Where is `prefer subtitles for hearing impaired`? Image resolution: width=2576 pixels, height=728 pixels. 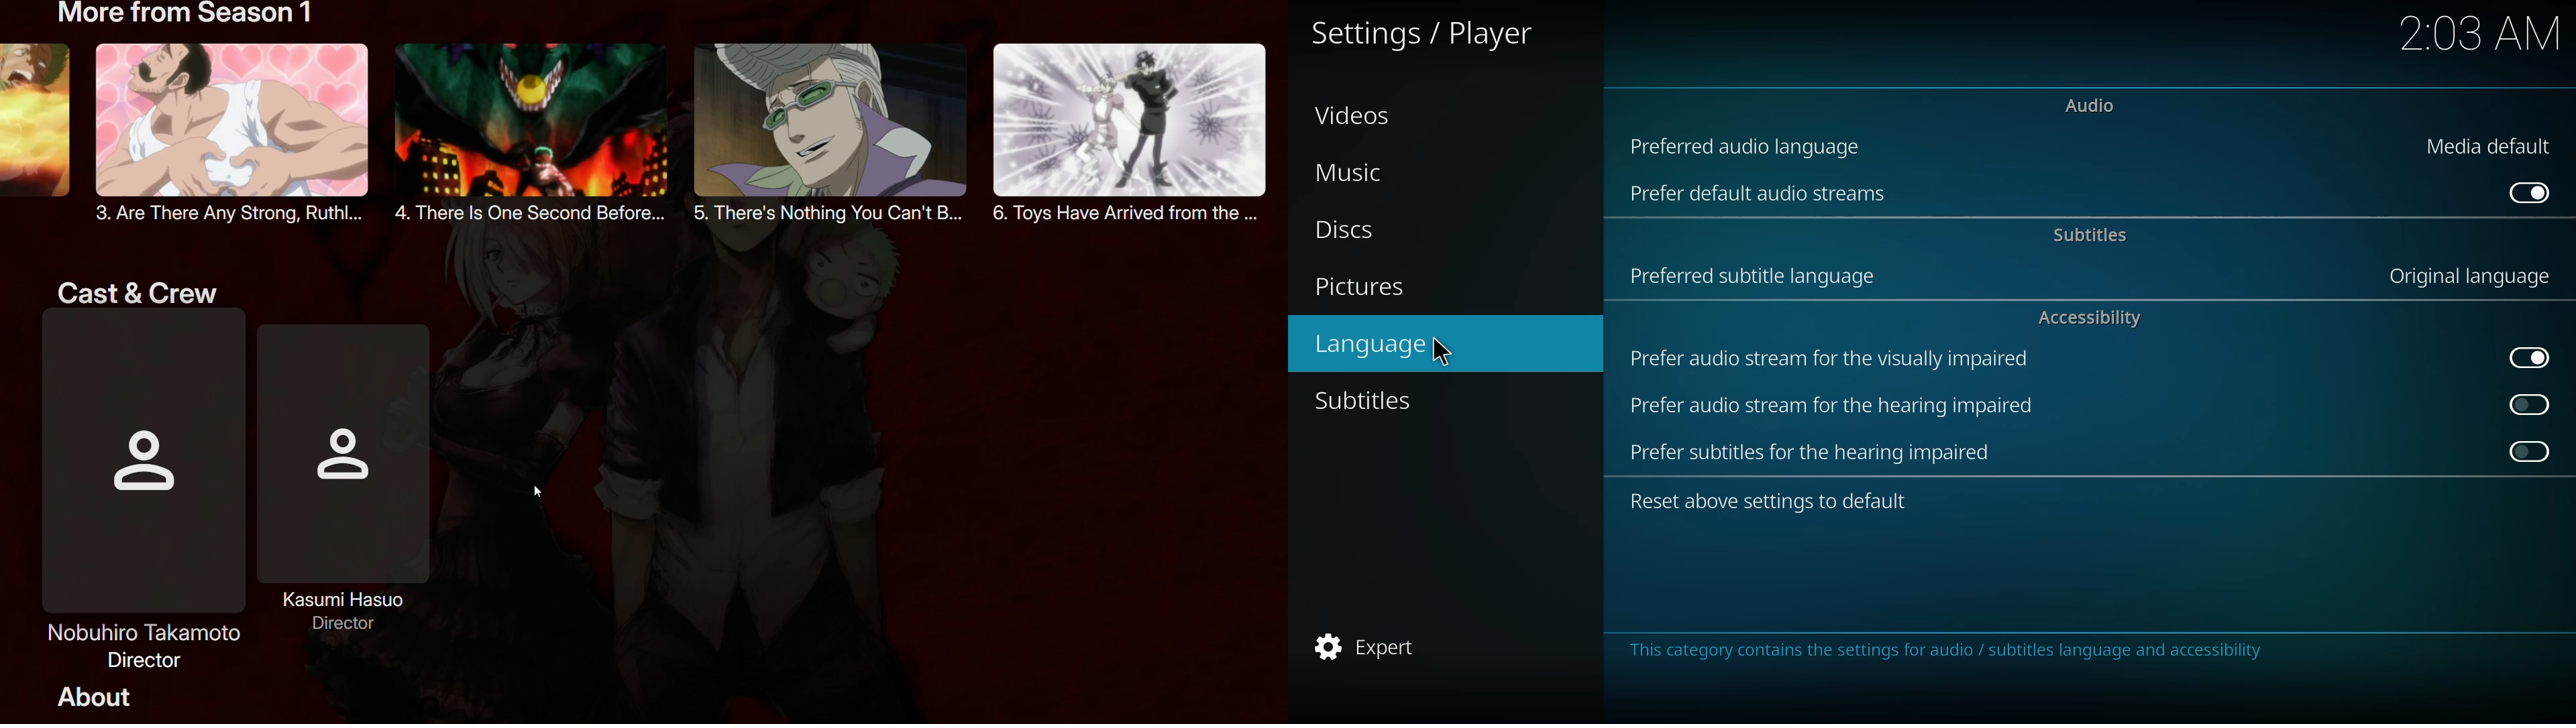 prefer subtitles for hearing impaired is located at coordinates (1816, 451).